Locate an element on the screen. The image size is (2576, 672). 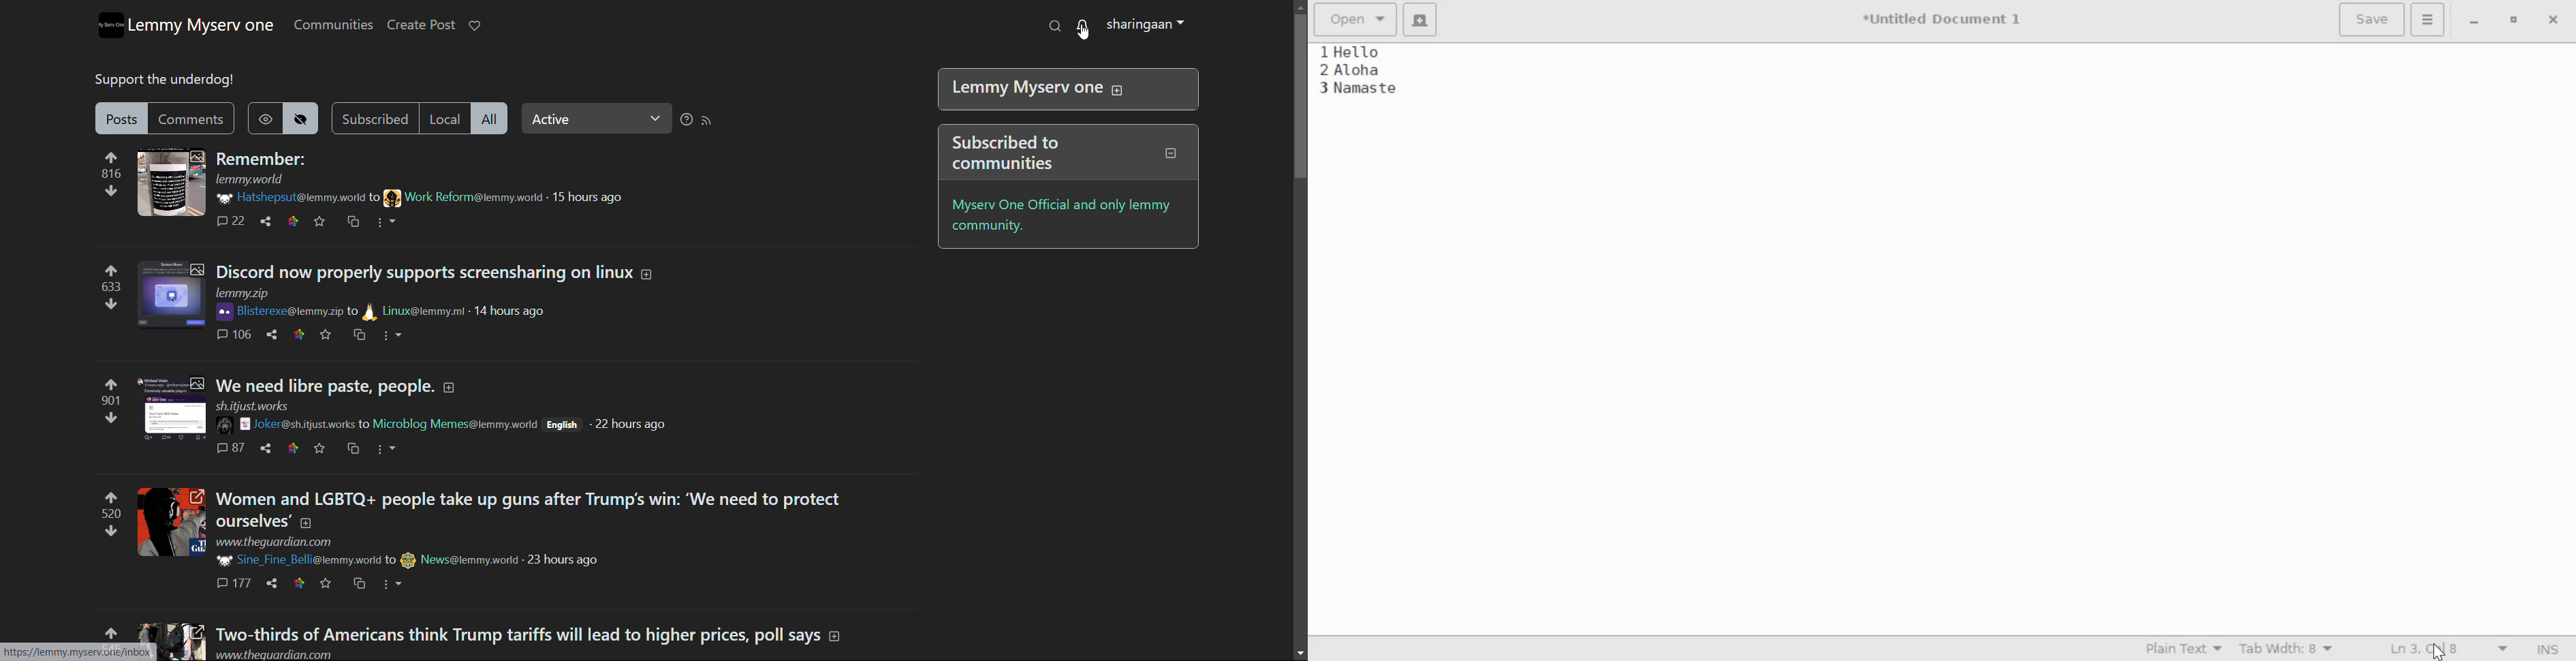
expand here is located at coordinates (171, 296).